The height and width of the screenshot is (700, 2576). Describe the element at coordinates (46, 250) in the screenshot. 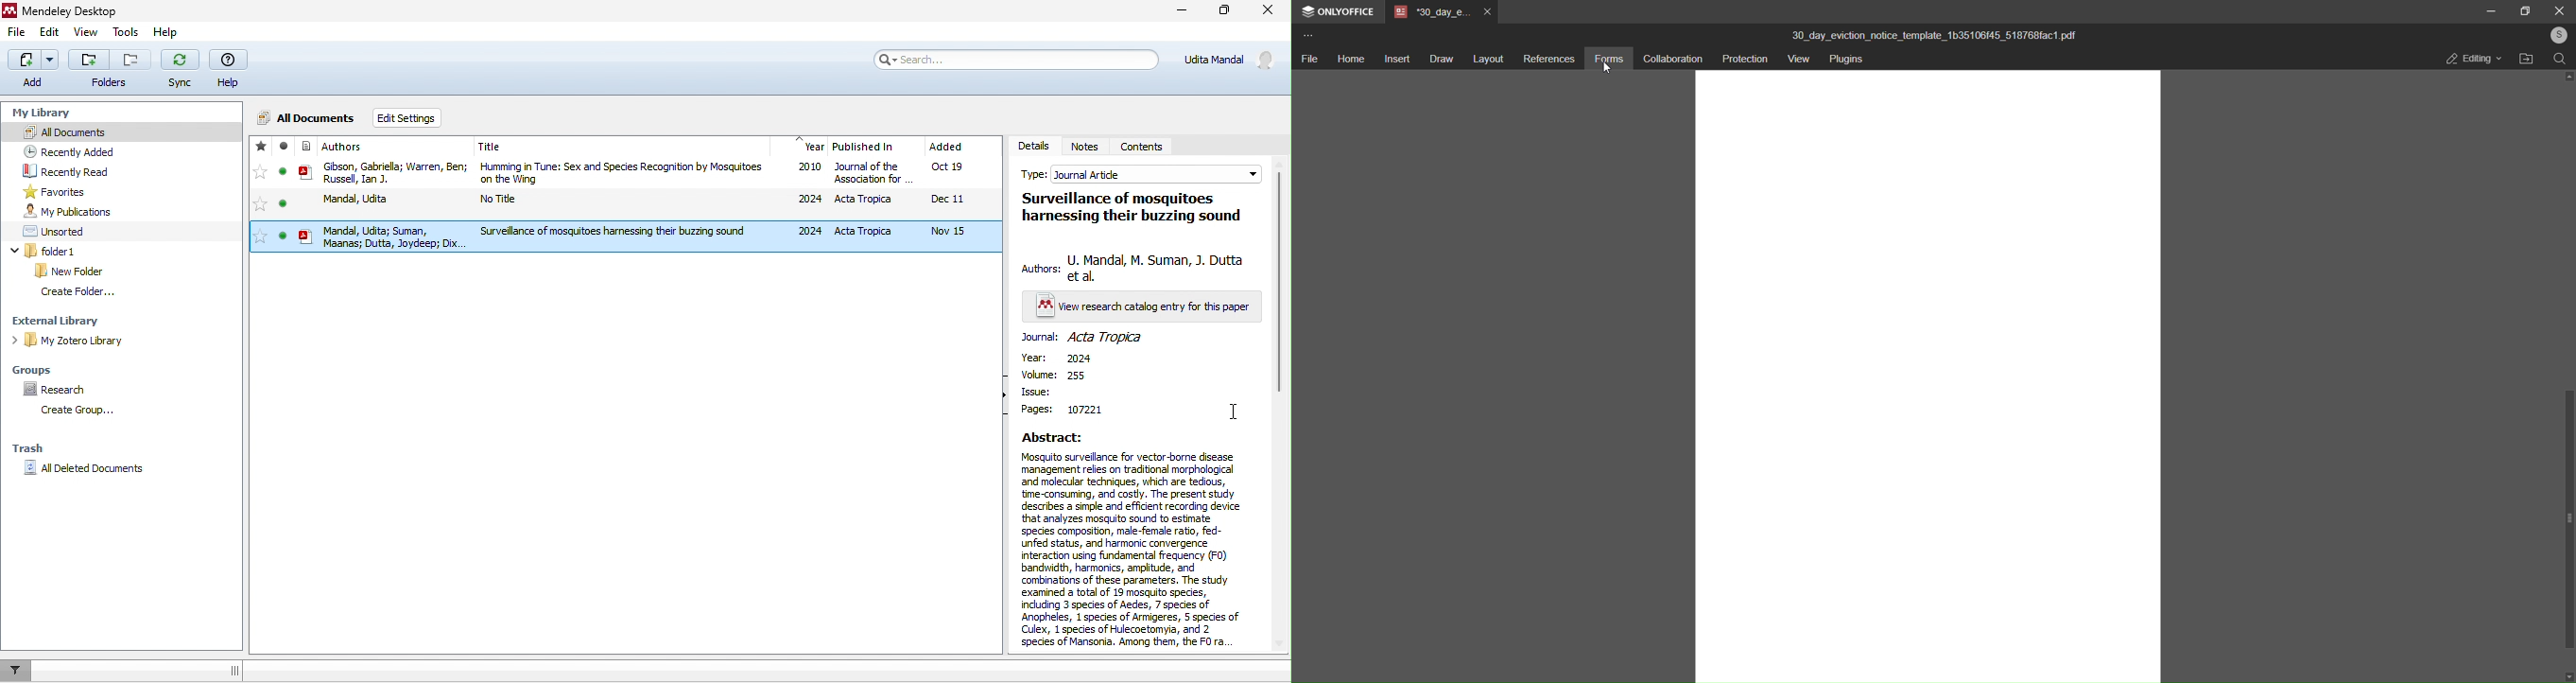

I see `folder 1` at that location.